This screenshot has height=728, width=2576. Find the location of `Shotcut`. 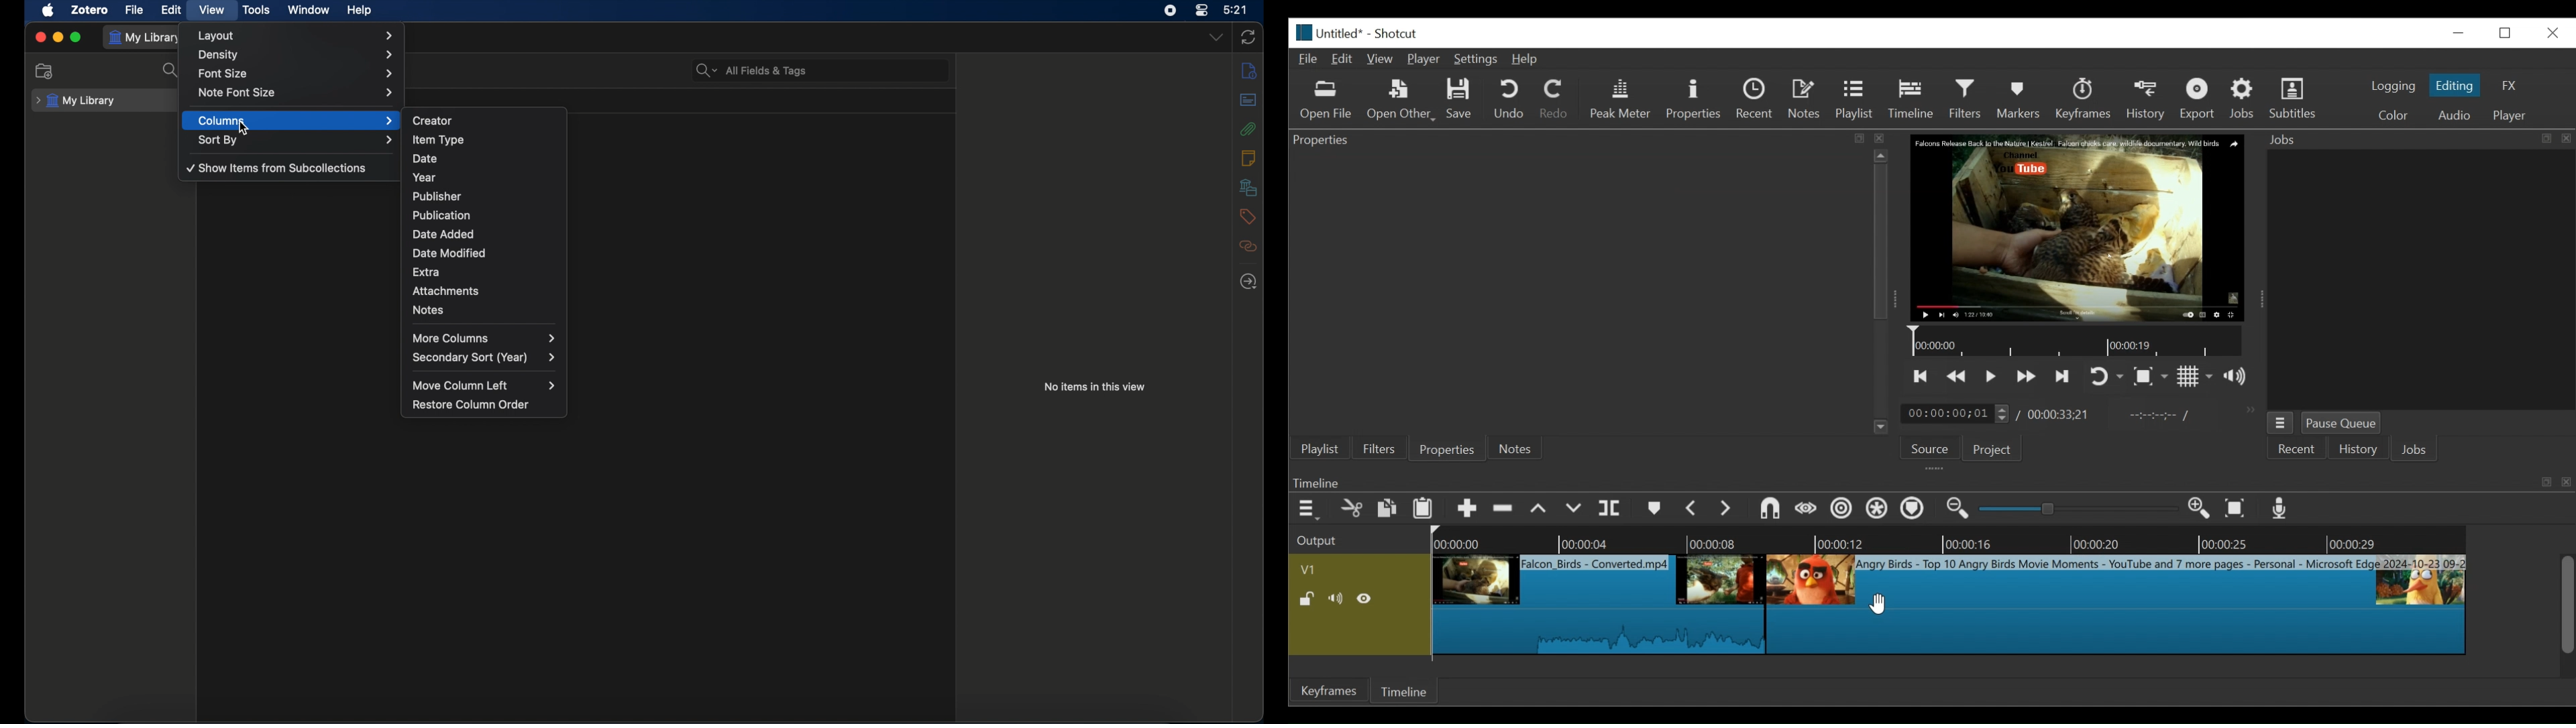

Shotcut is located at coordinates (1395, 33).